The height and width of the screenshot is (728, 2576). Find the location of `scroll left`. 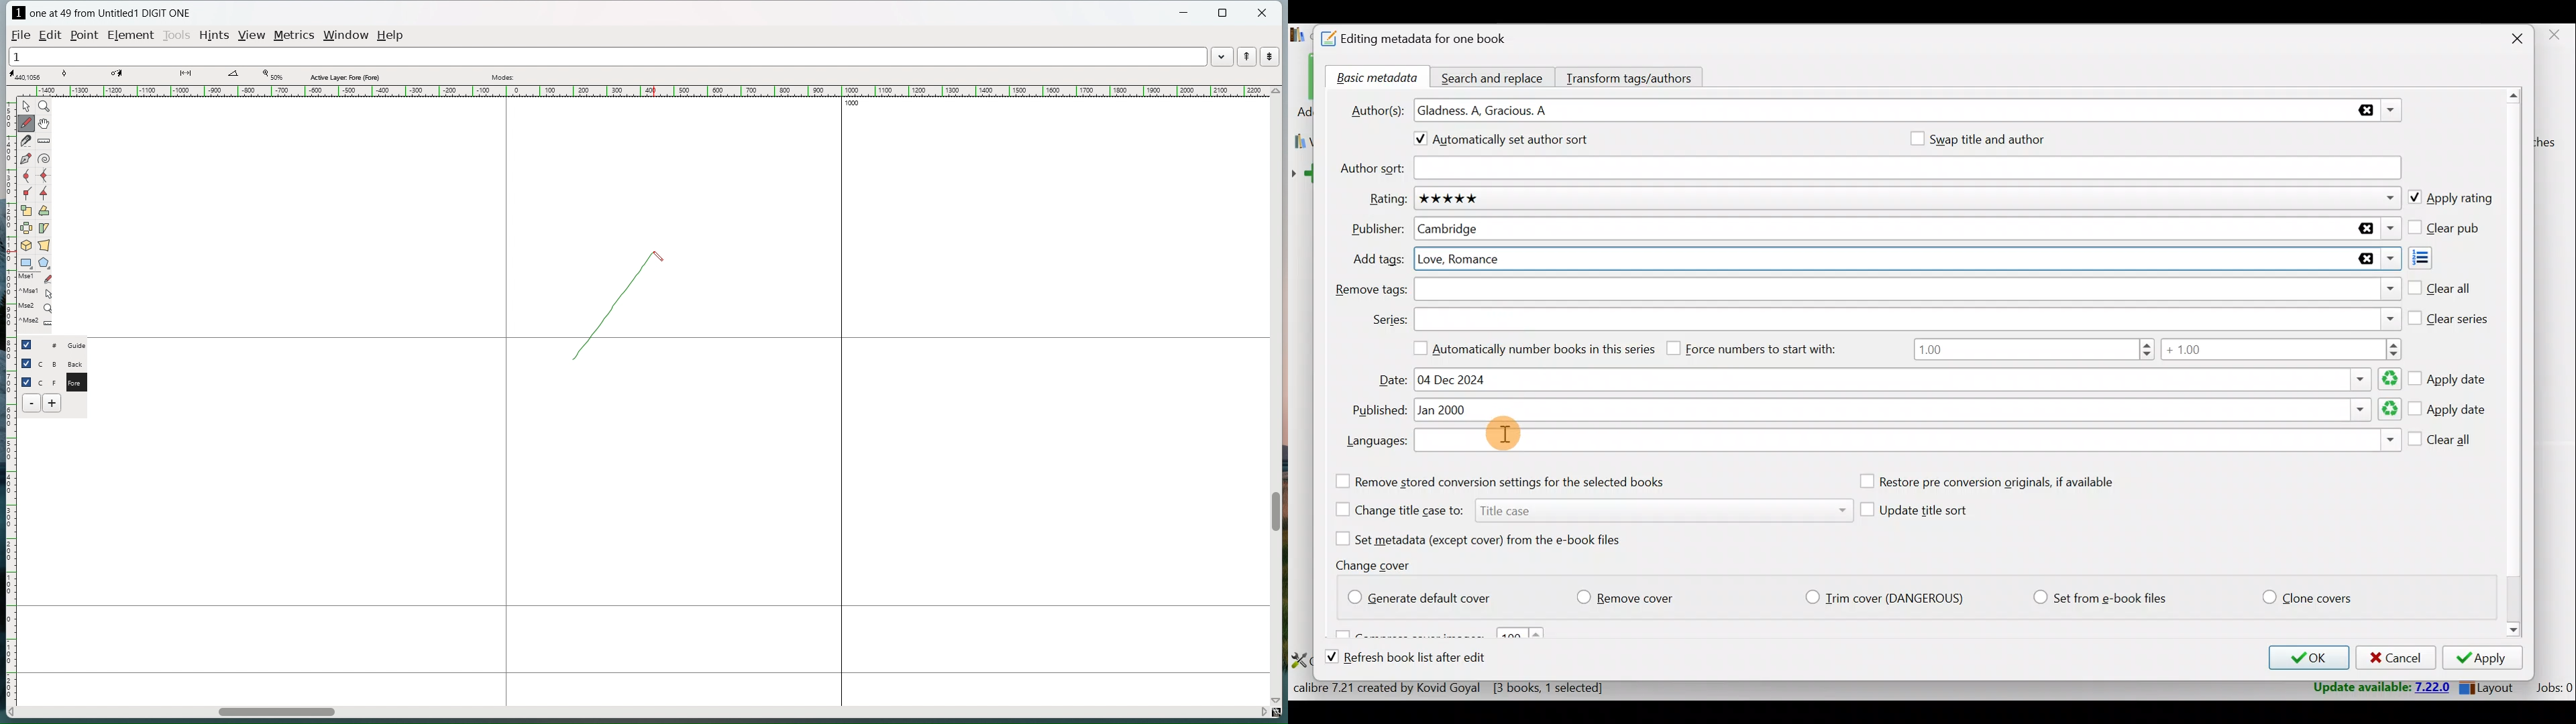

scroll left is located at coordinates (12, 713).